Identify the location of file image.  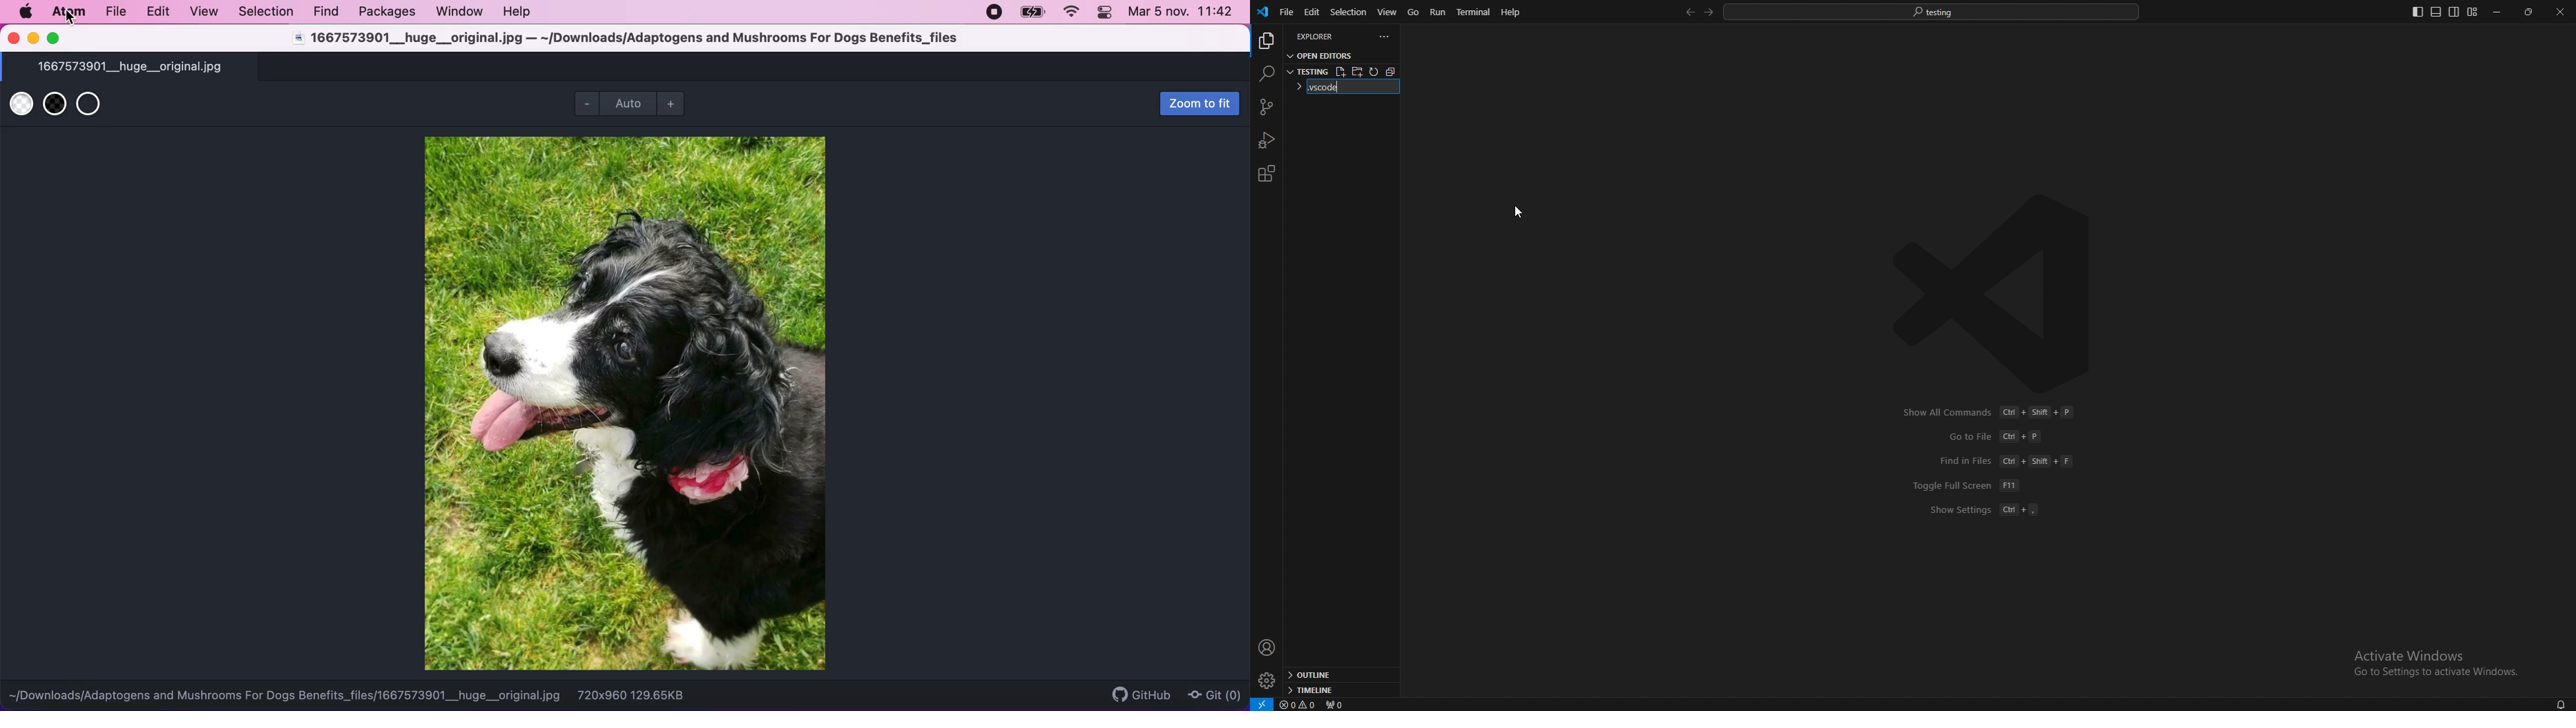
(635, 401).